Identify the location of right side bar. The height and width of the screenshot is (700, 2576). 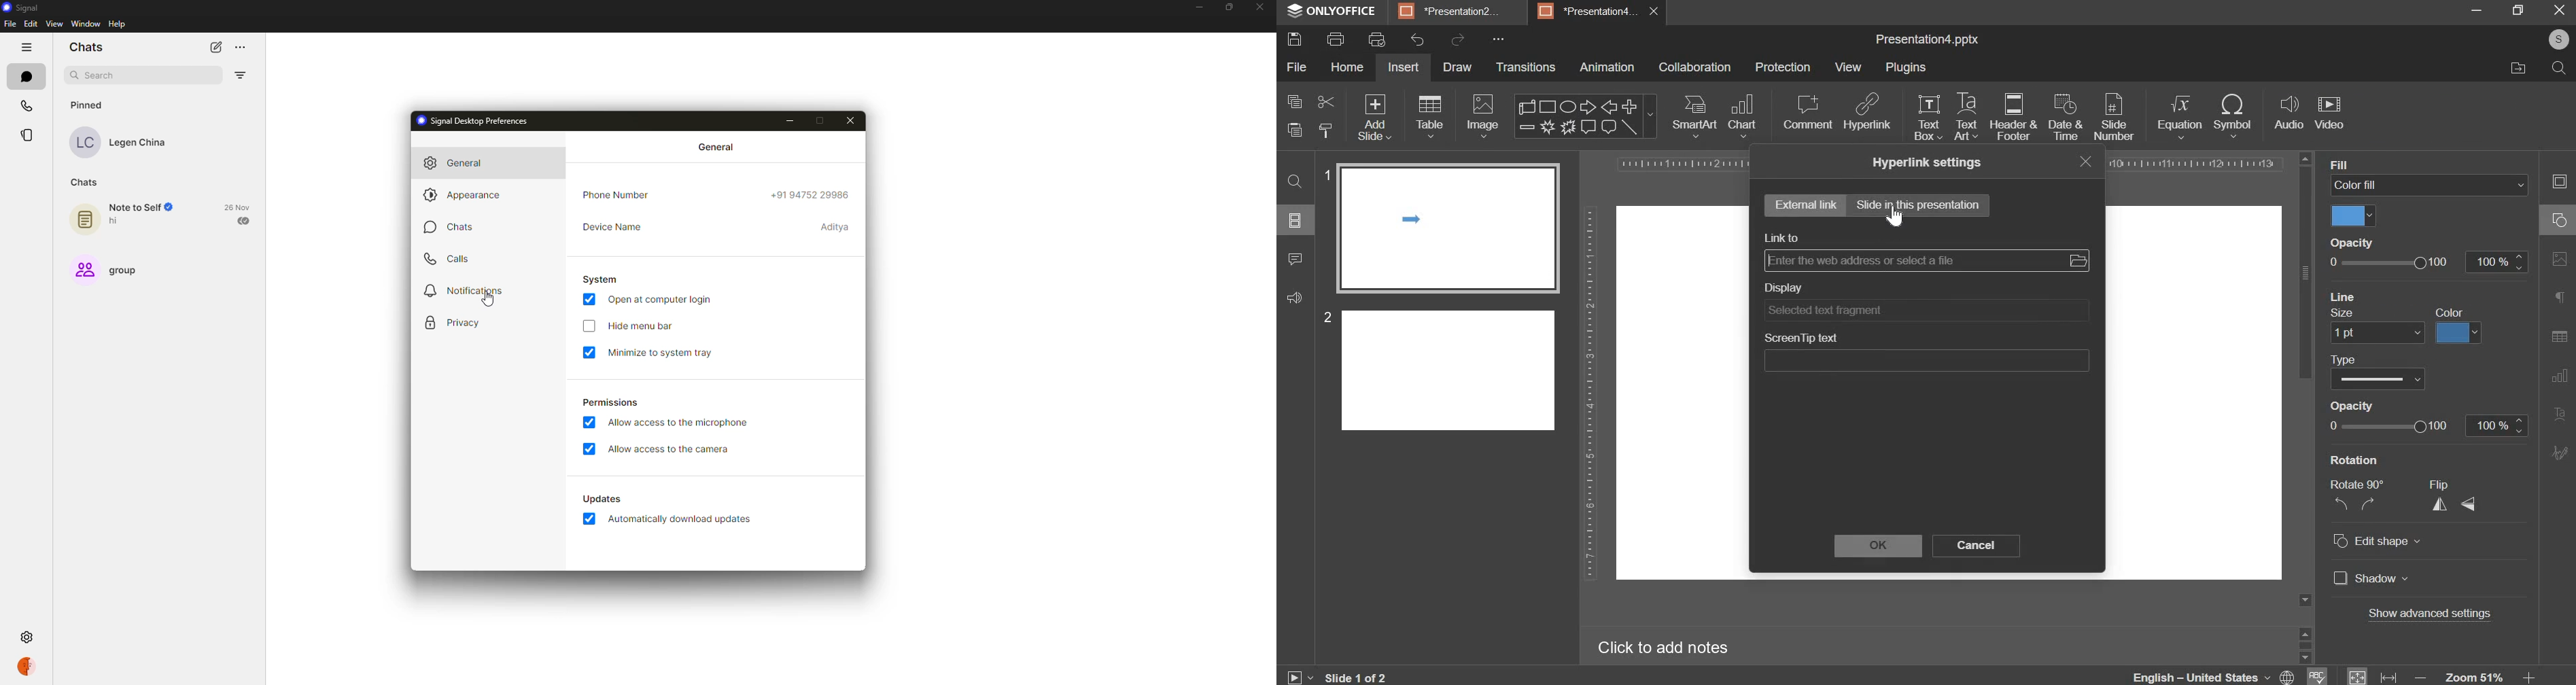
(2556, 313).